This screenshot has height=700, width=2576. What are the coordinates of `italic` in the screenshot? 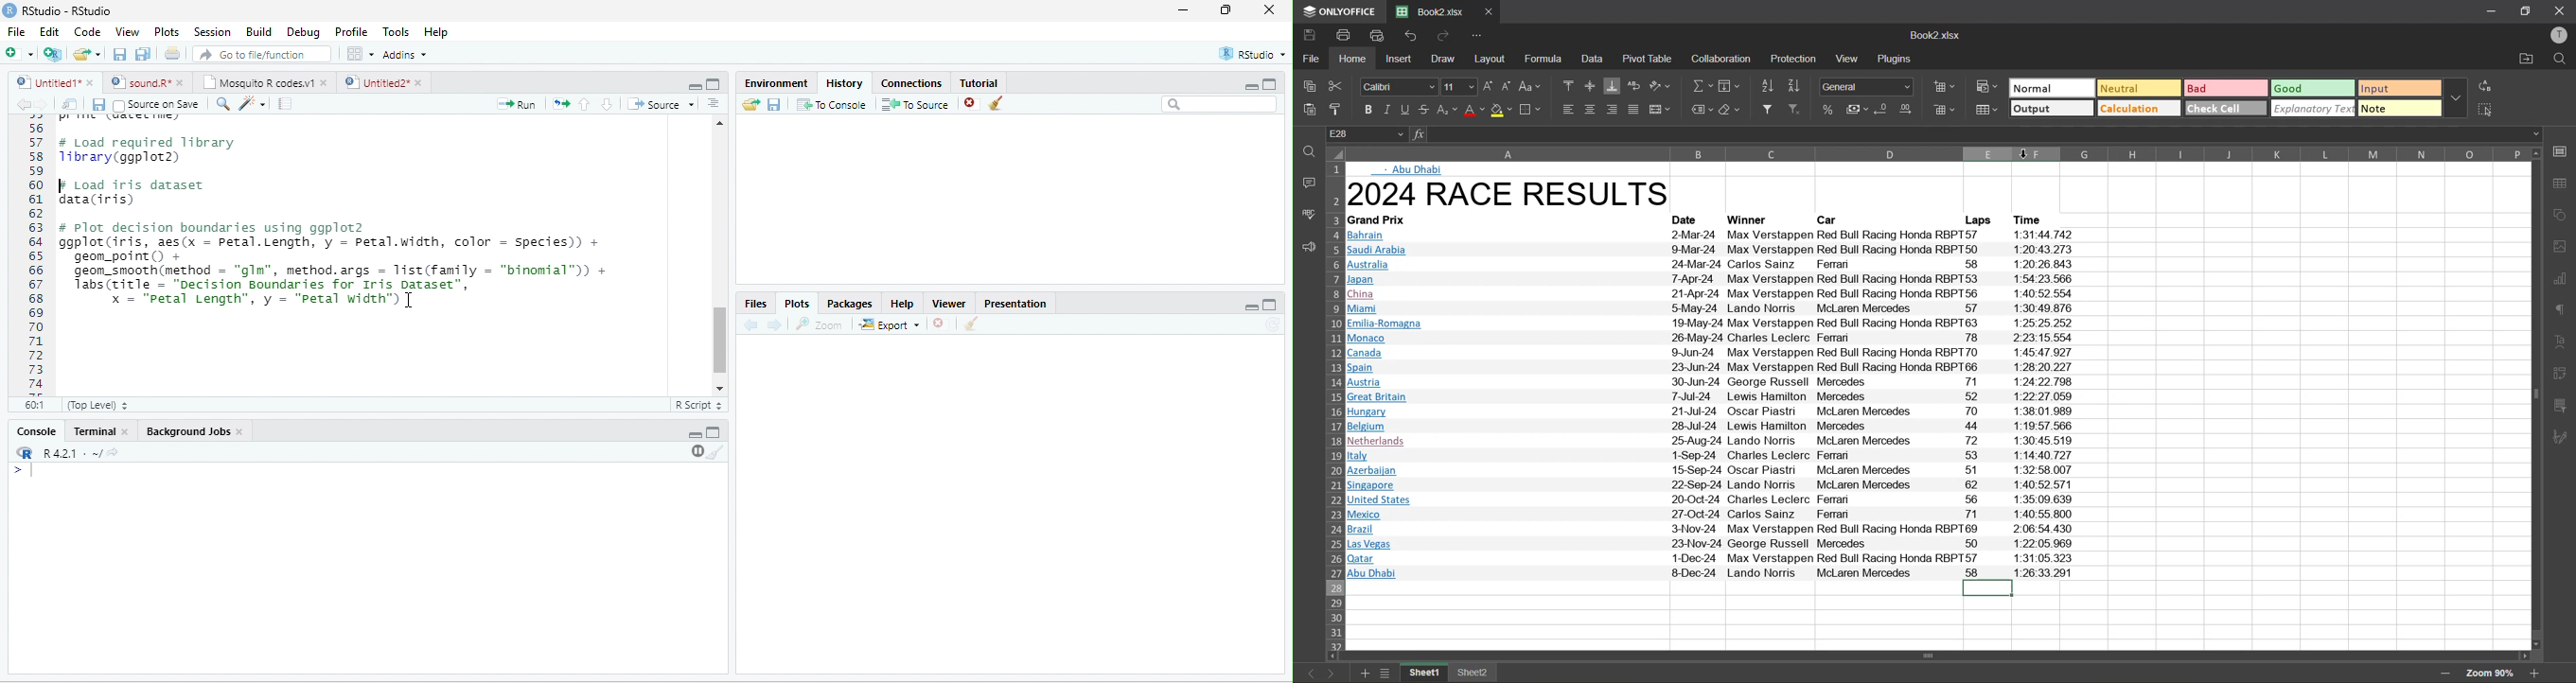 It's located at (1388, 108).